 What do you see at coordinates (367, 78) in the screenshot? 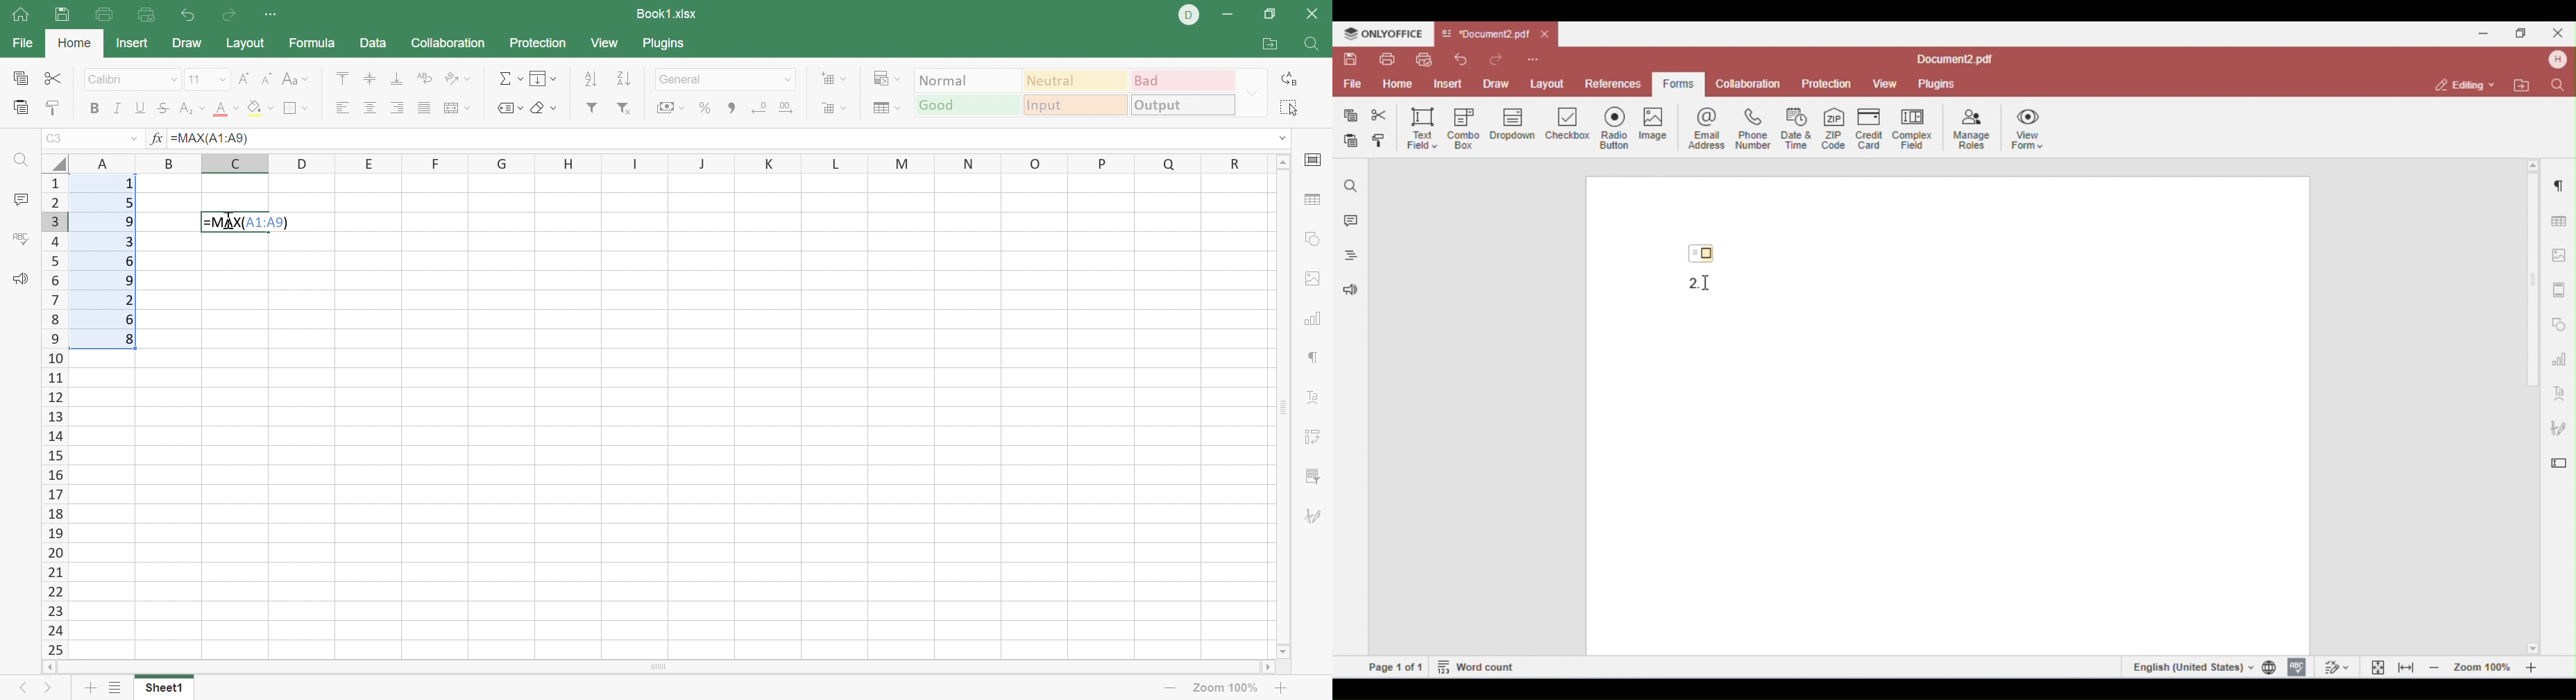
I see `Align Middle` at bounding box center [367, 78].